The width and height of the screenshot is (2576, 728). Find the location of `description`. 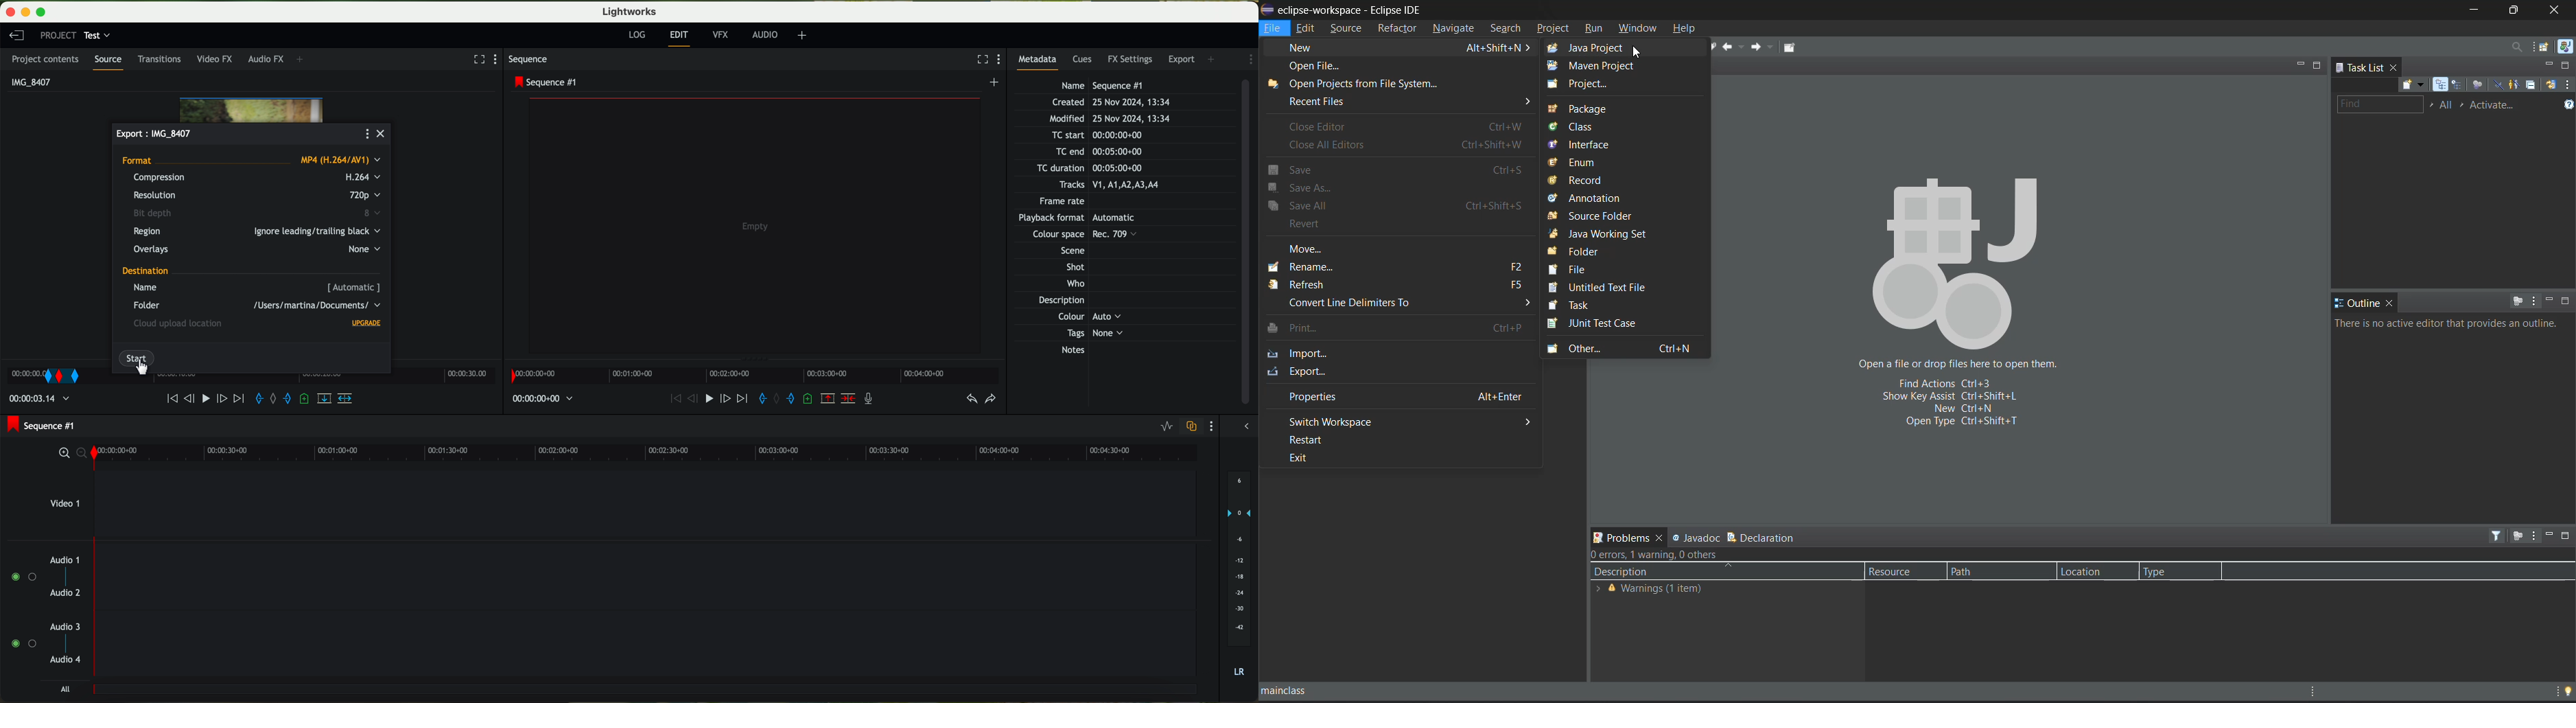

description is located at coordinates (1675, 573).